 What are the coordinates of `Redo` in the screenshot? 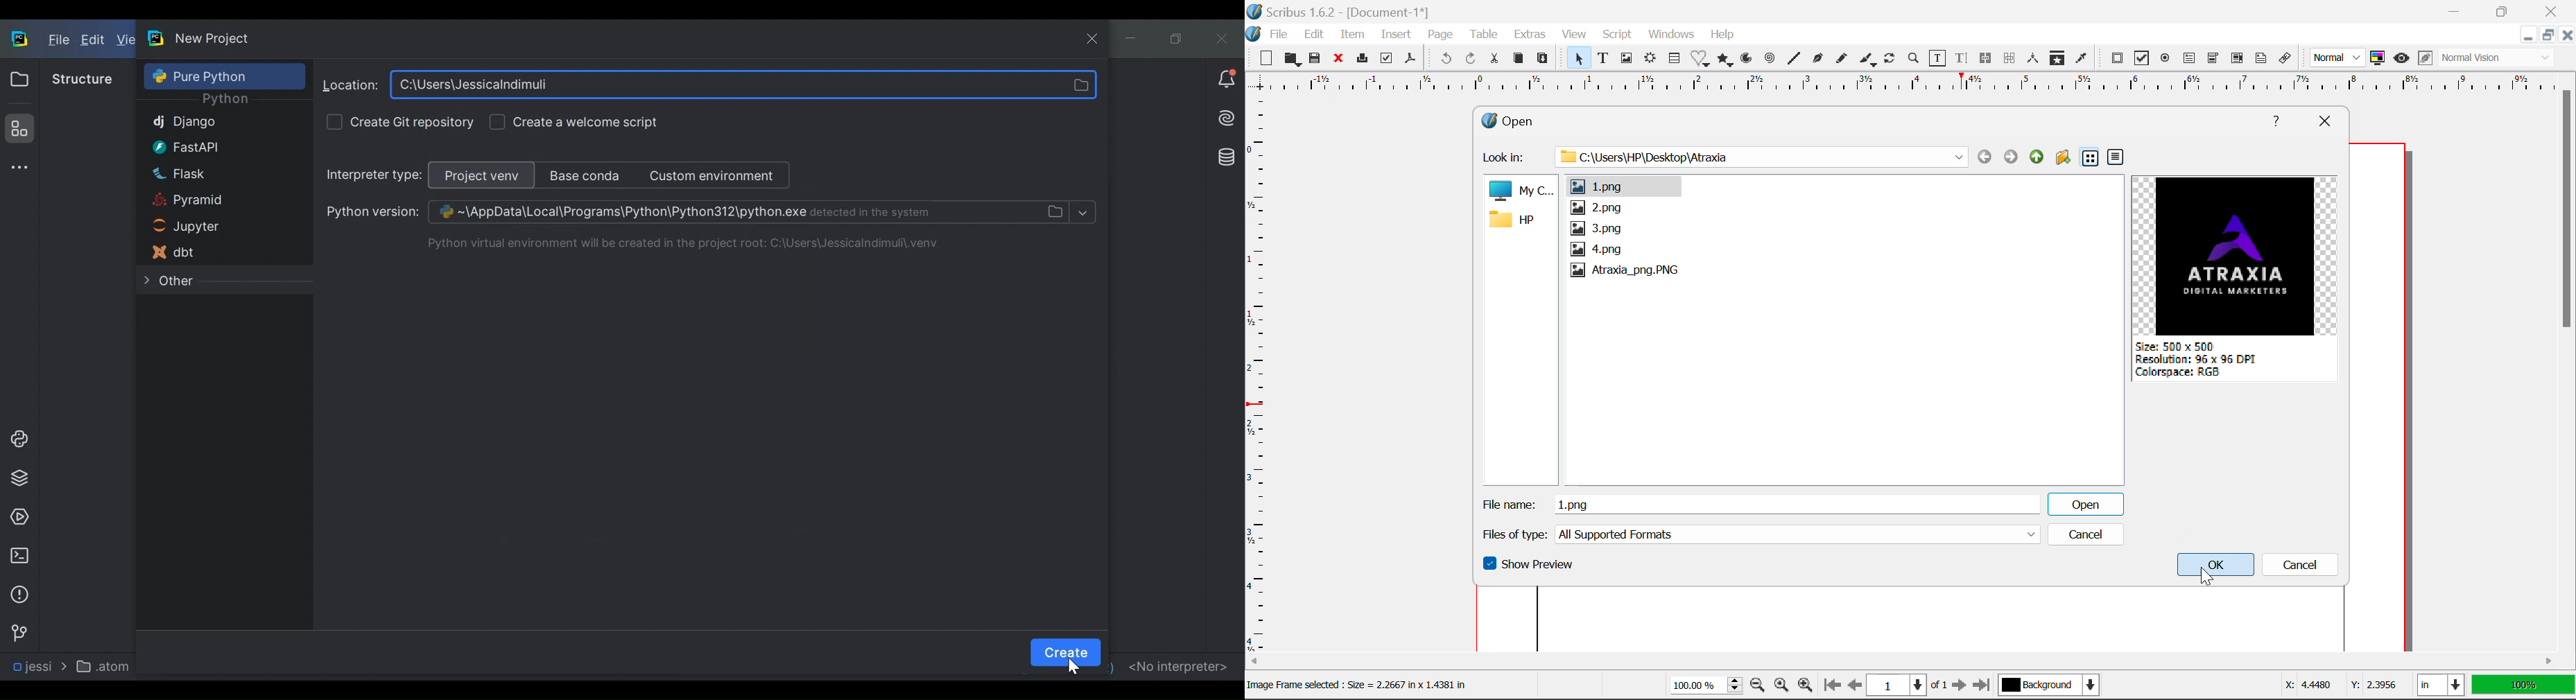 It's located at (1470, 58).